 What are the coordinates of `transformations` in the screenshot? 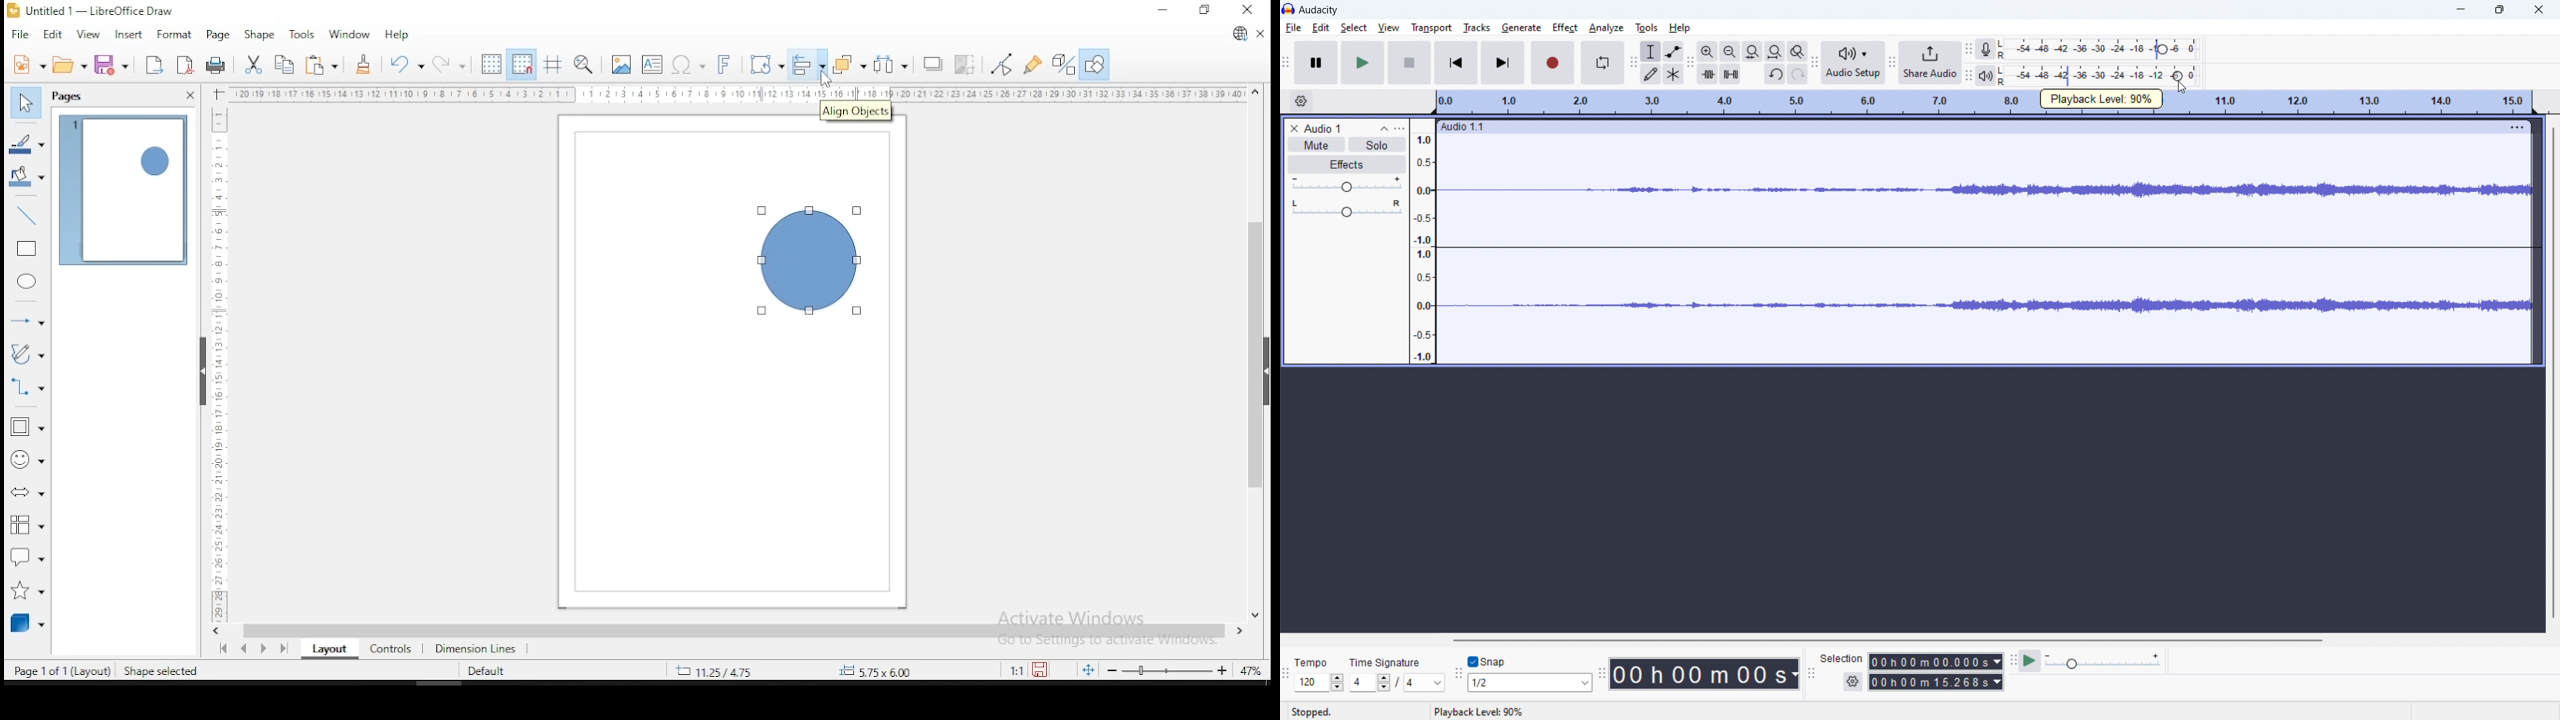 It's located at (764, 62).